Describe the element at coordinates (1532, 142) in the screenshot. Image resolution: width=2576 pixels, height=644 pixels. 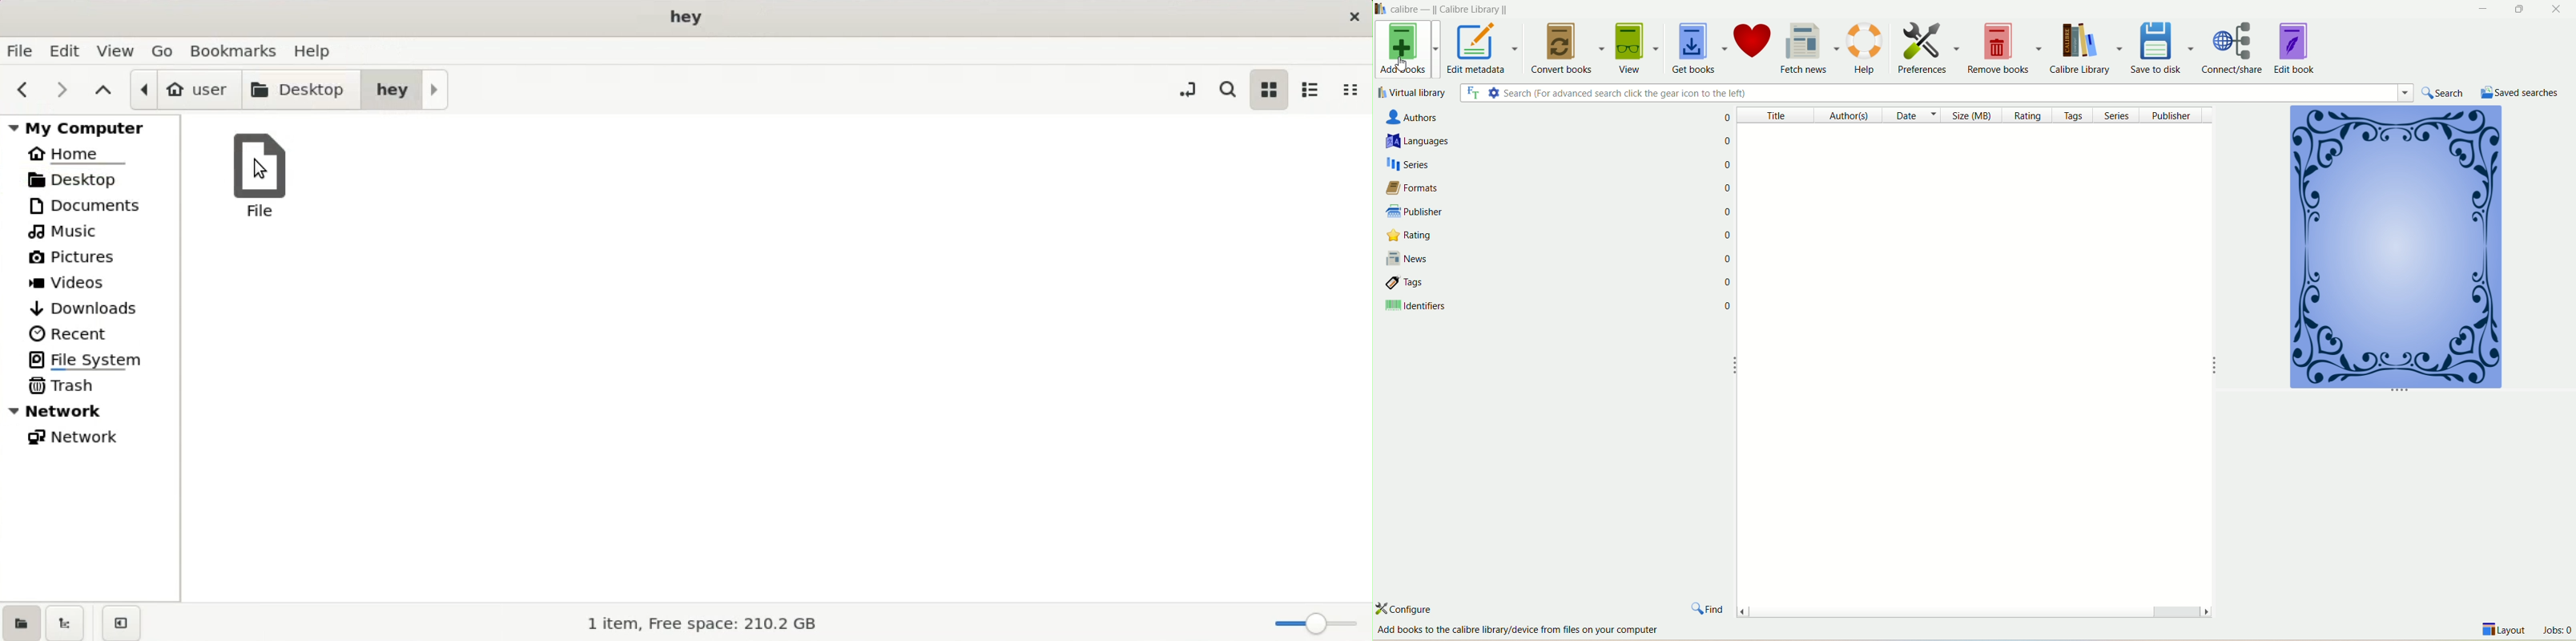
I see `languages` at that location.